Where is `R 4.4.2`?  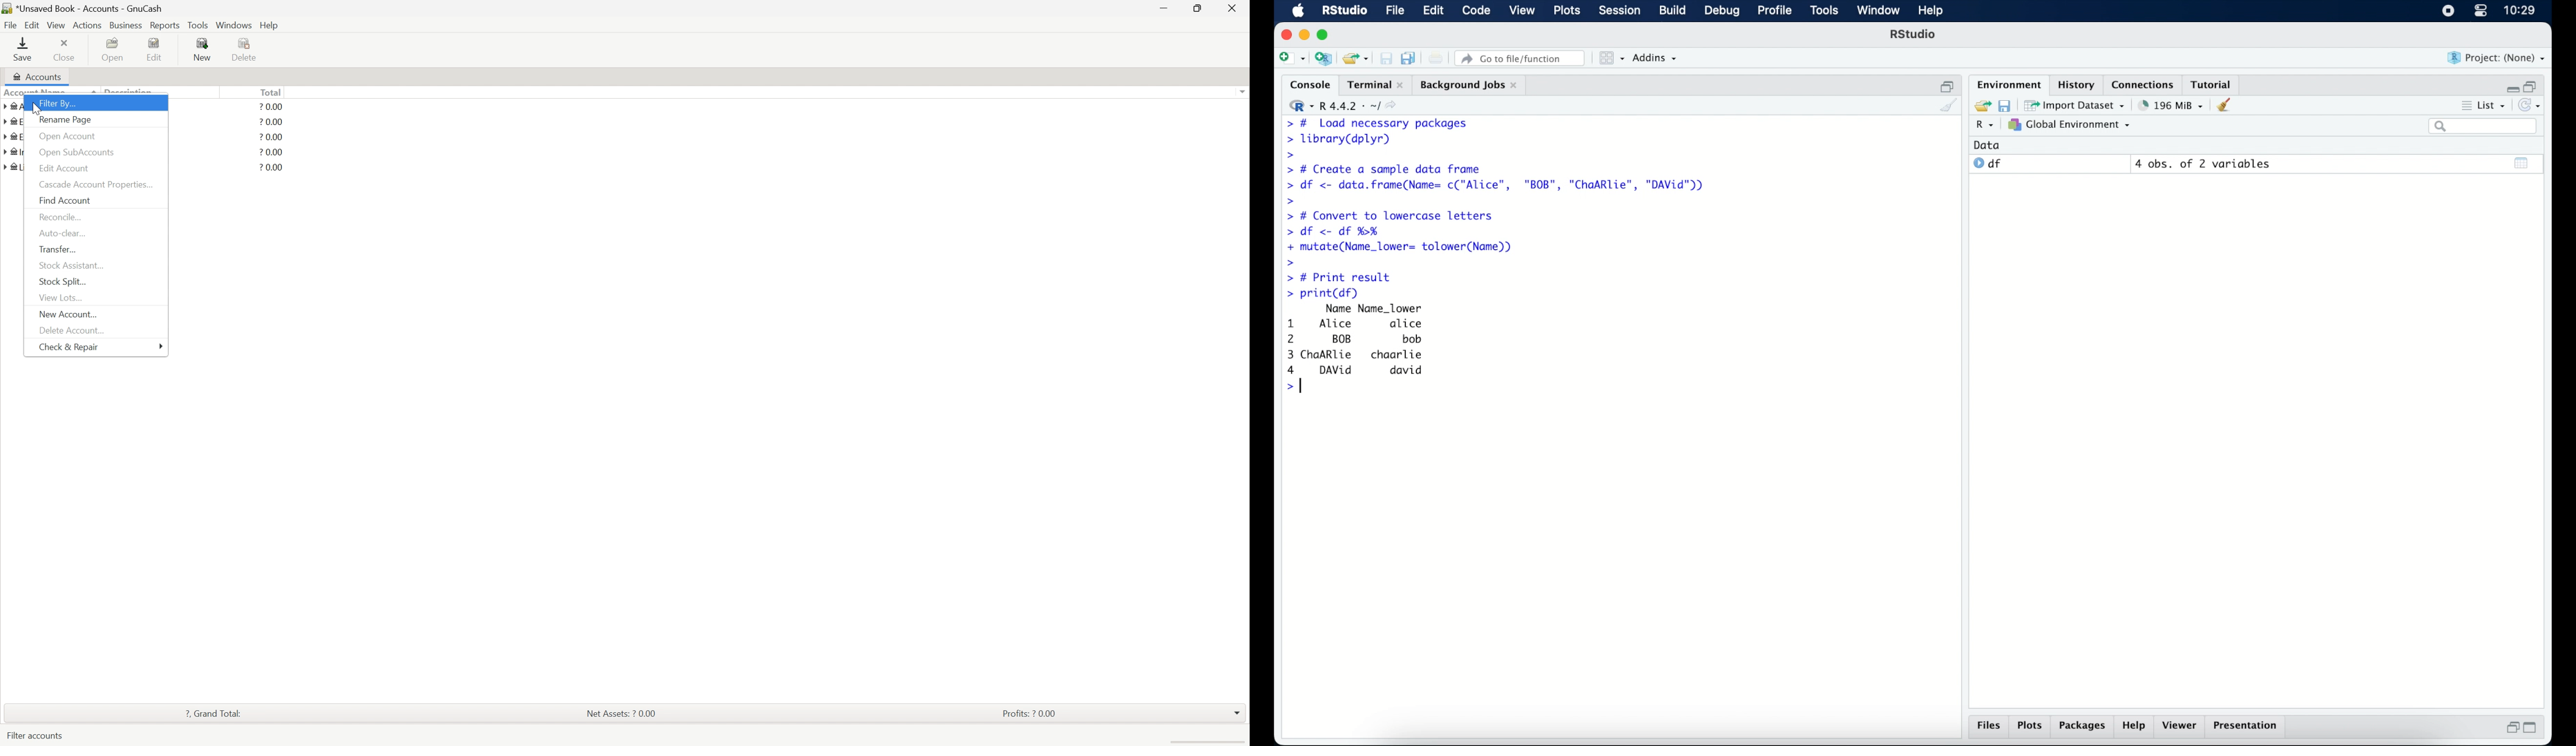 R 4.4.2 is located at coordinates (1346, 106).